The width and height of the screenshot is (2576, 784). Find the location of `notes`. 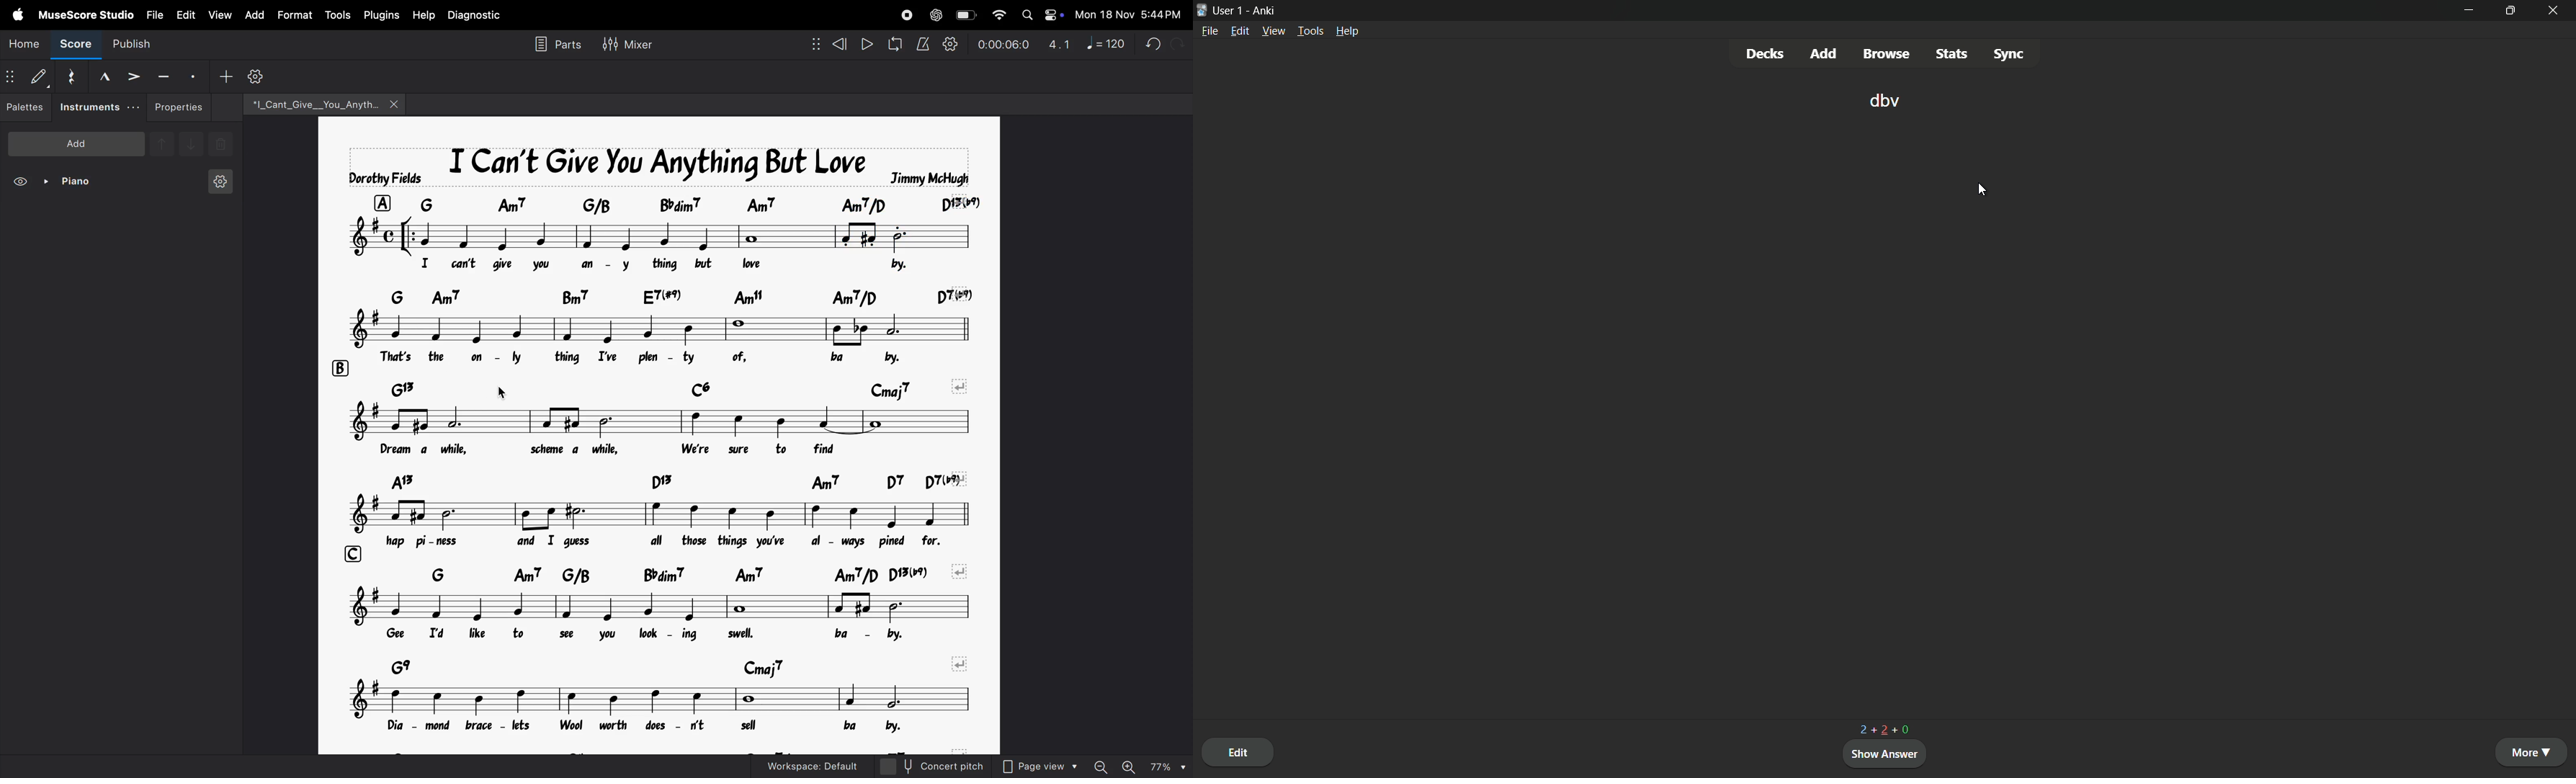

notes is located at coordinates (656, 699).